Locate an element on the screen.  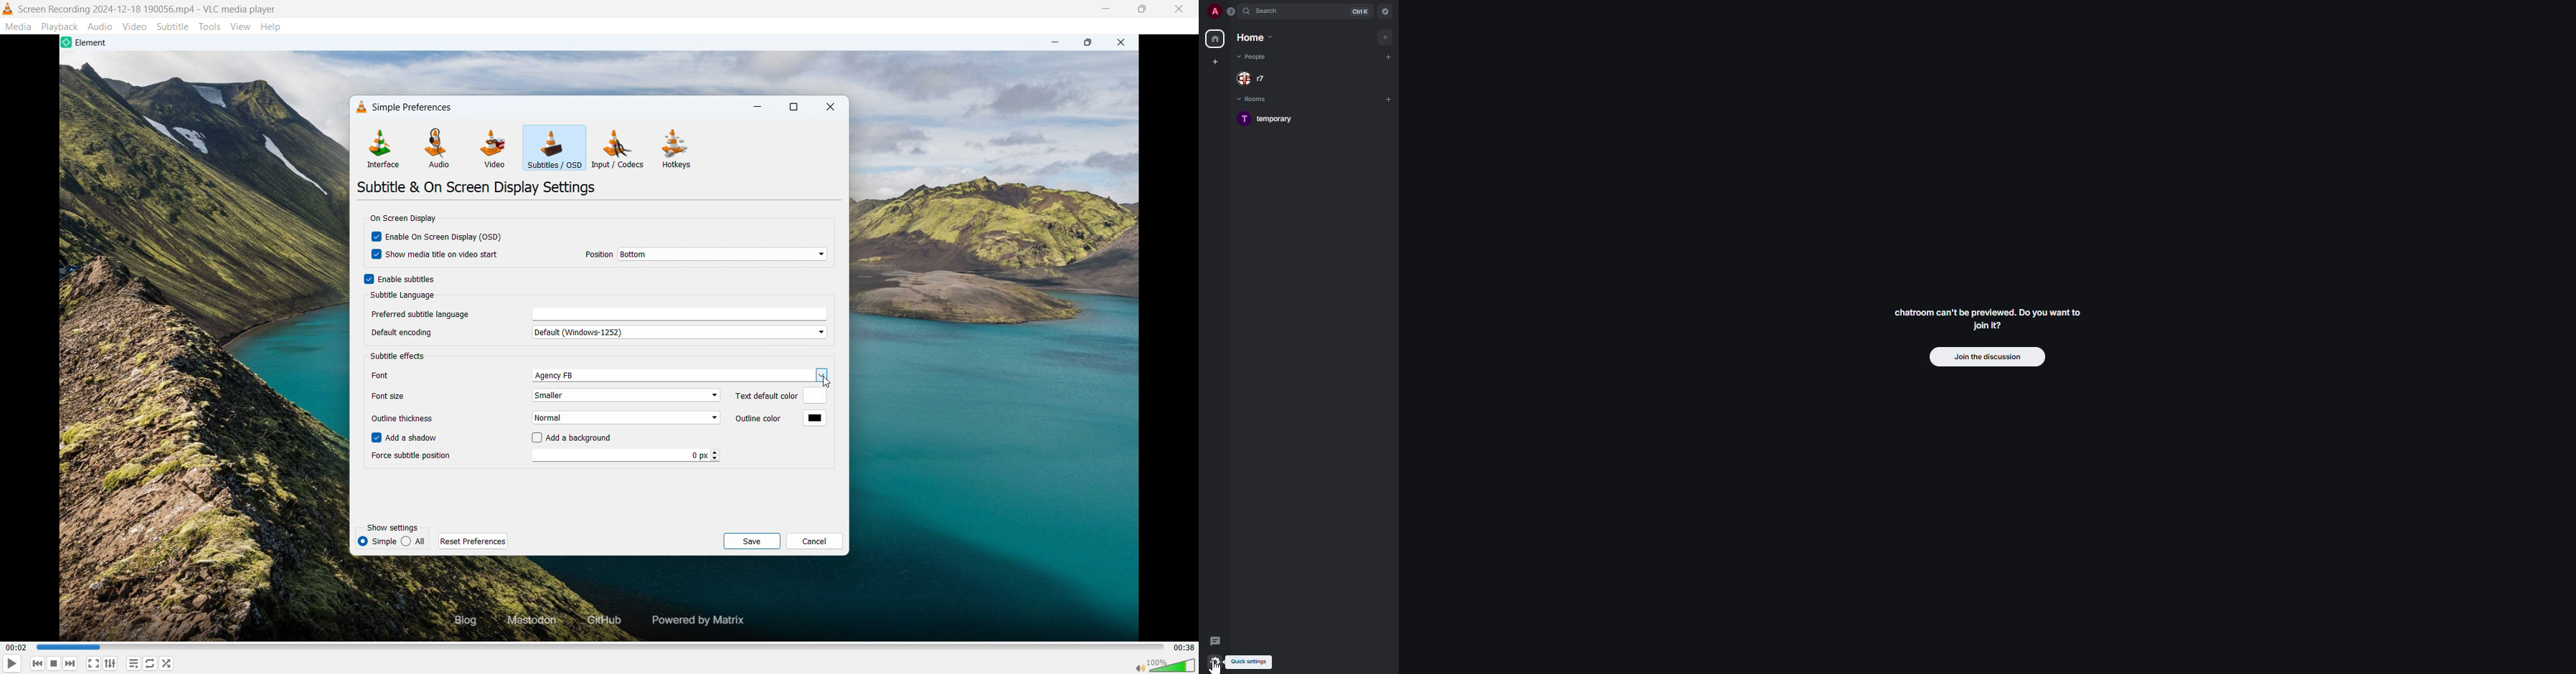
cursor is located at coordinates (1217, 668).